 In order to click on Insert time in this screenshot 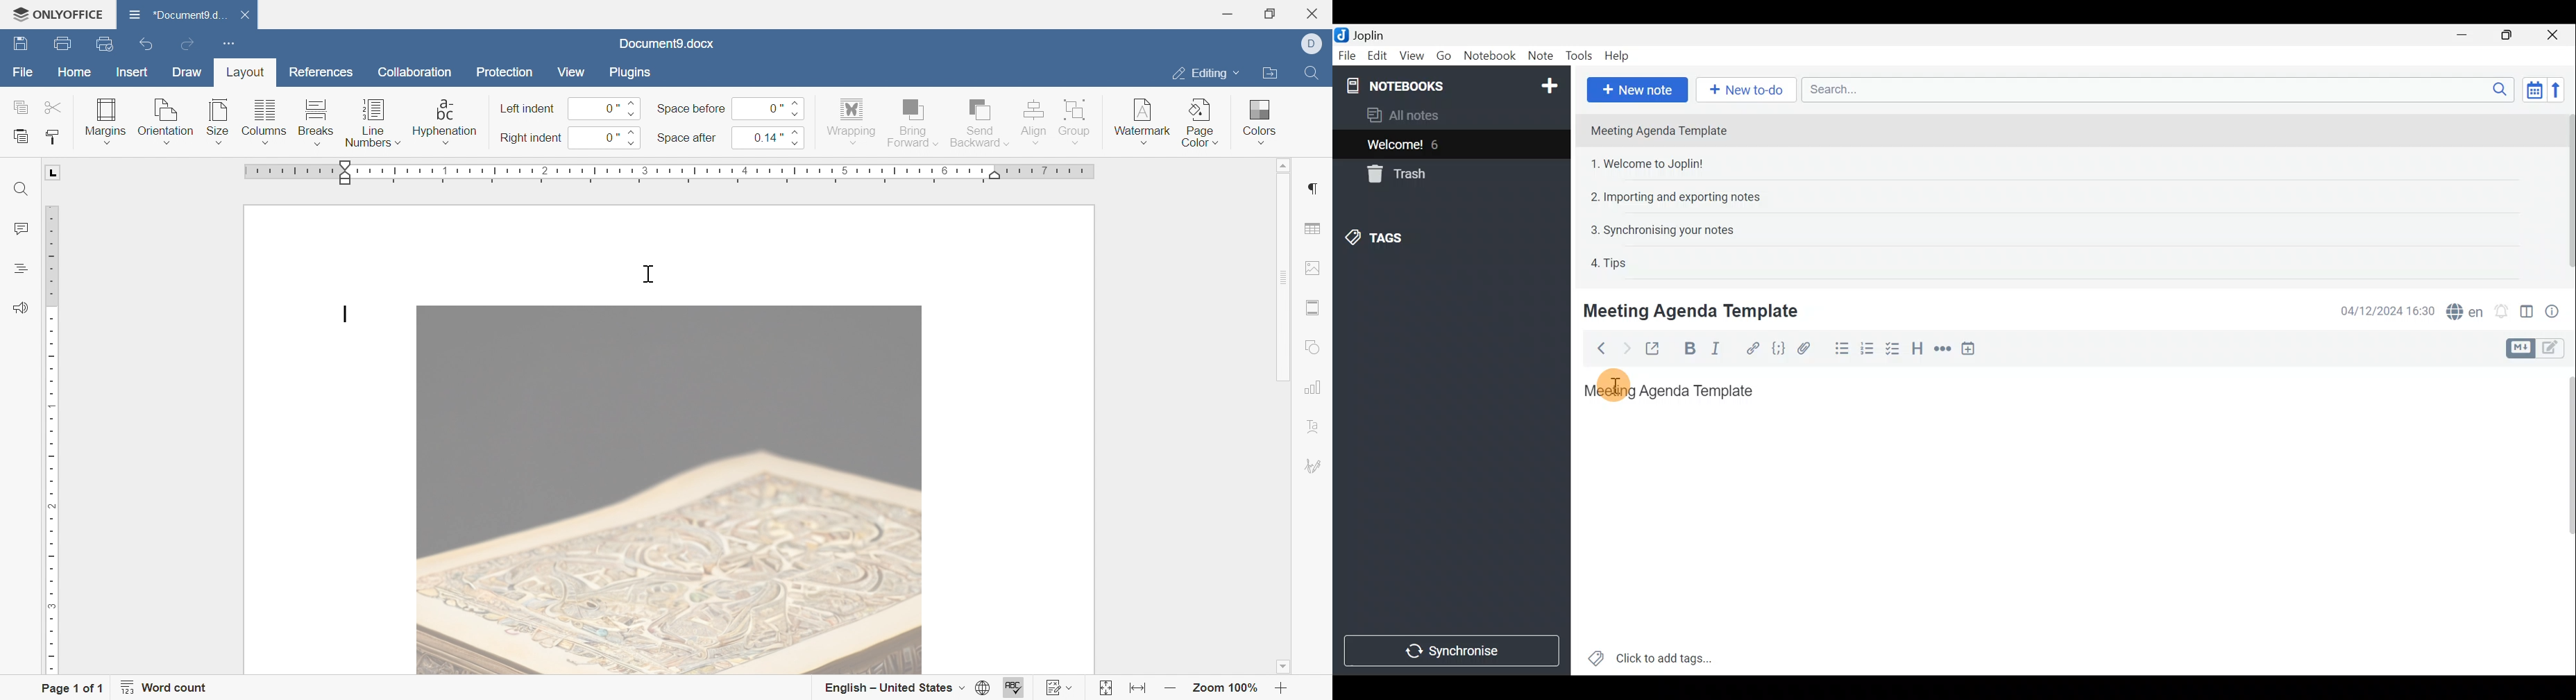, I will do `click(1971, 351)`.